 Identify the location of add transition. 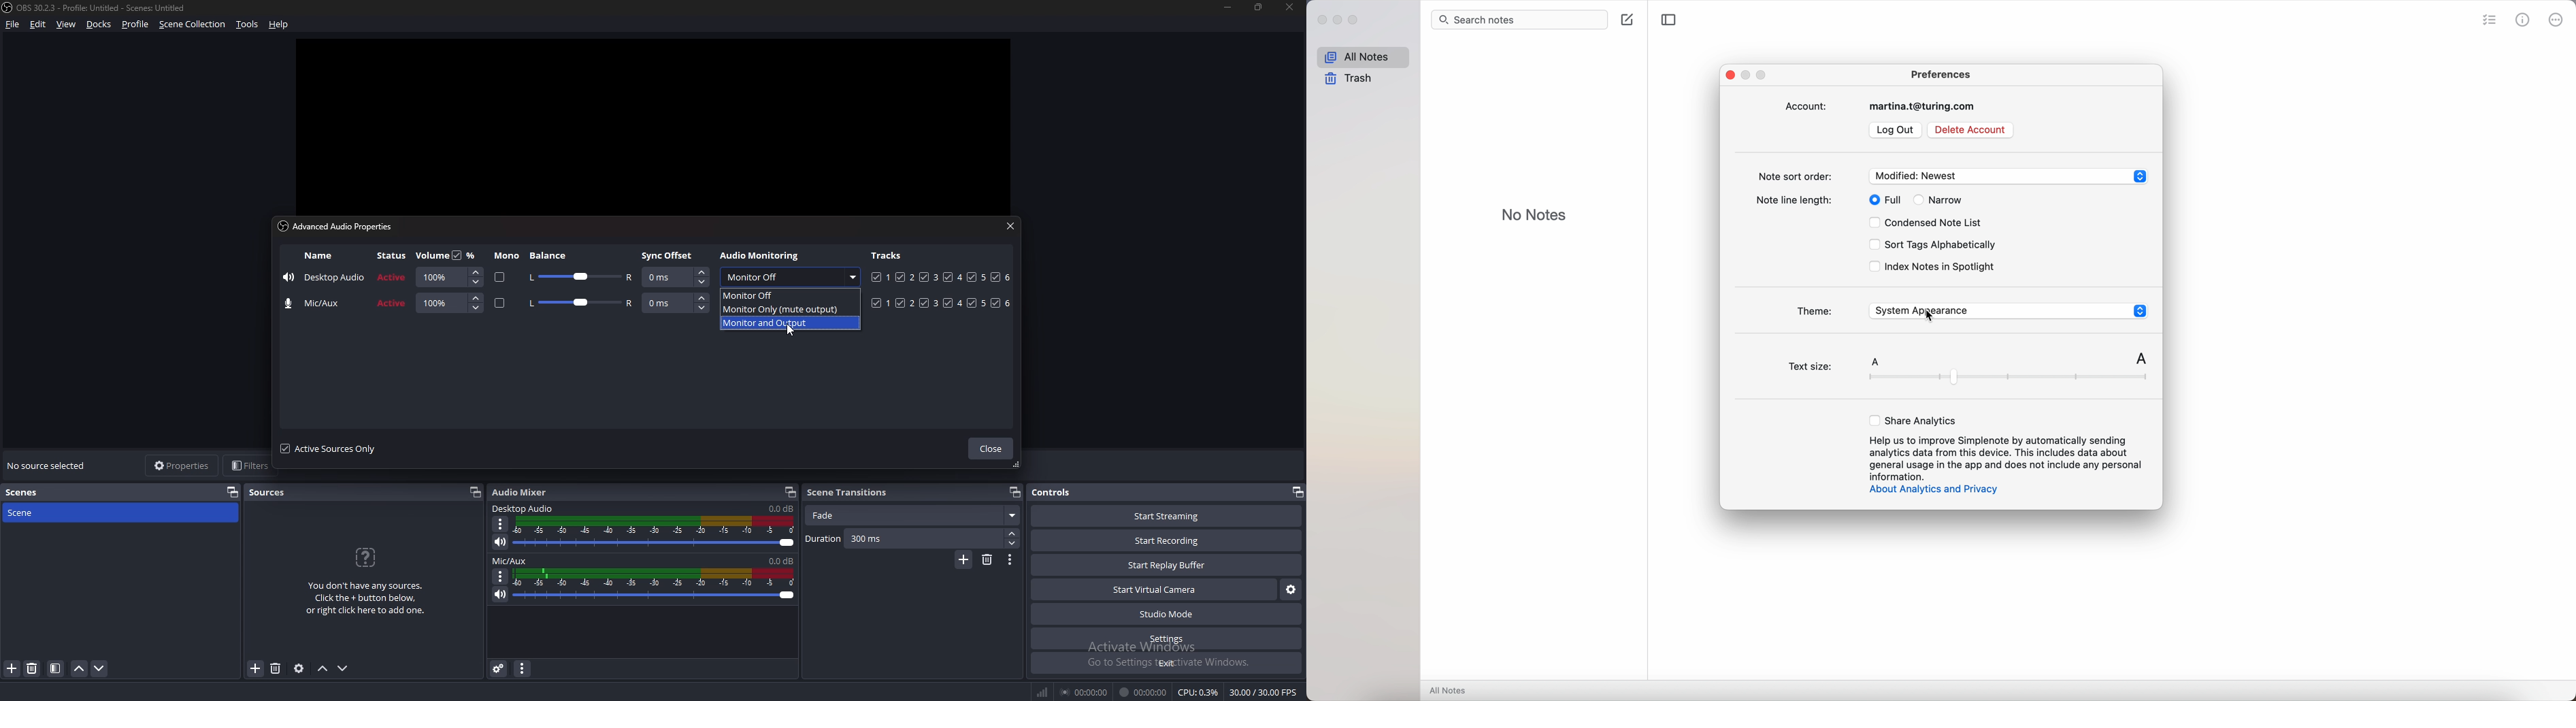
(964, 559).